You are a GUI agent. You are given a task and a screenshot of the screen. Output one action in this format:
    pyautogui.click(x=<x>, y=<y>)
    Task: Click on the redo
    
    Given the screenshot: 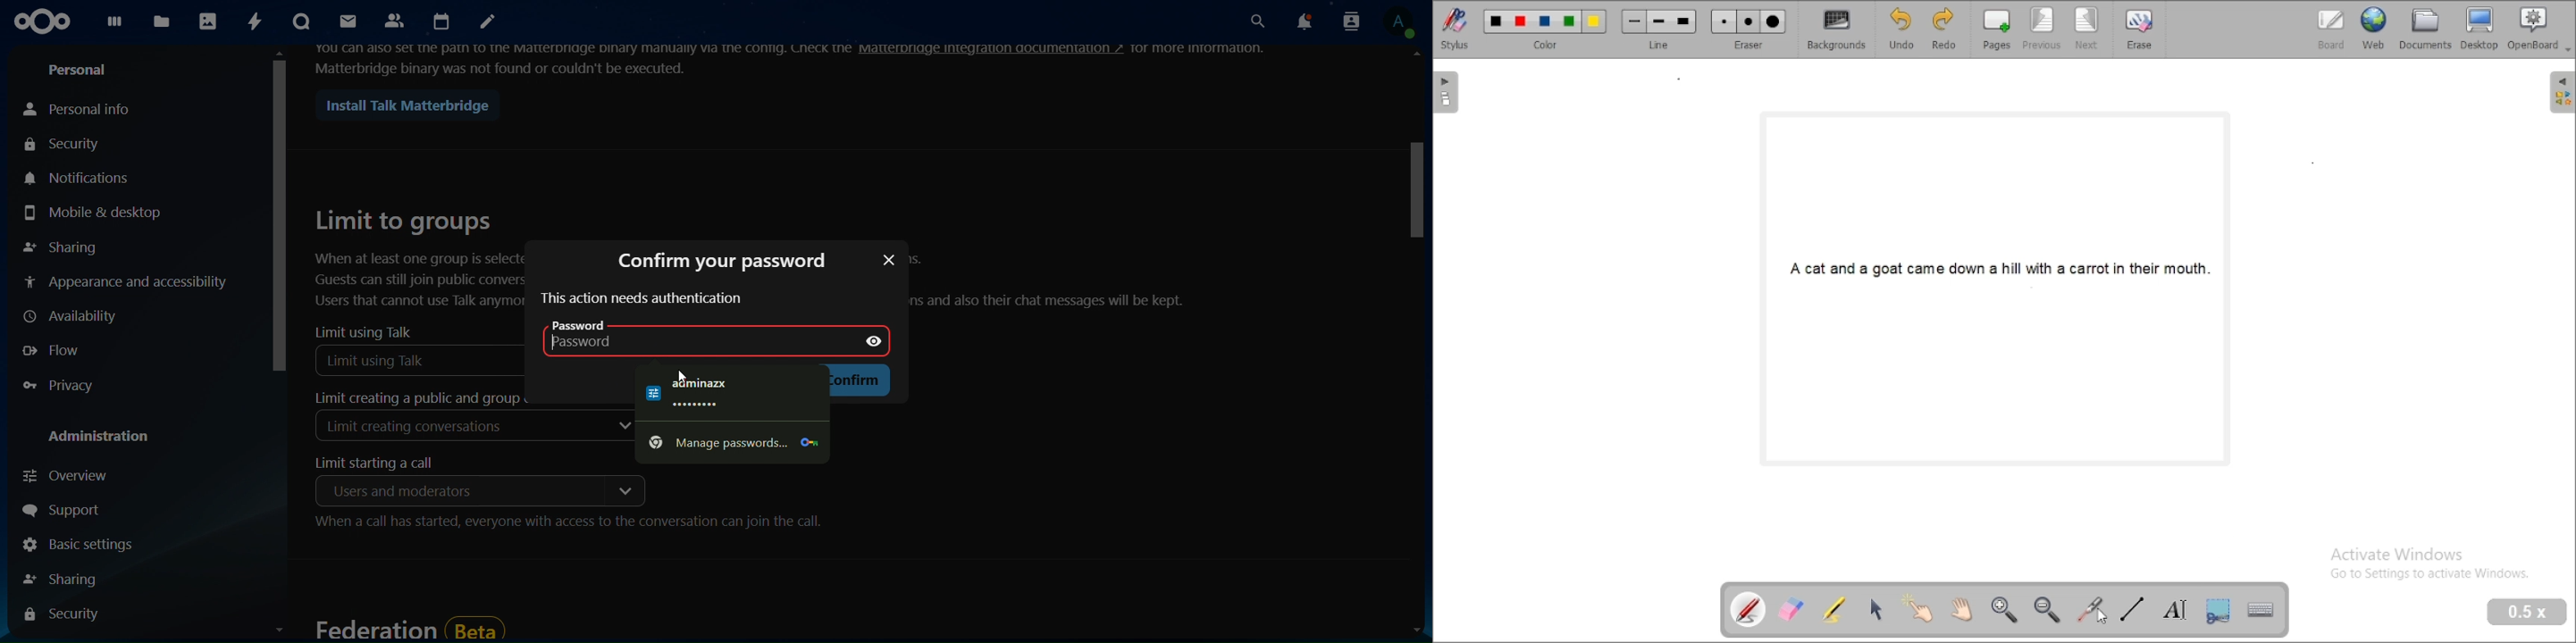 What is the action you would take?
    pyautogui.click(x=1944, y=30)
    